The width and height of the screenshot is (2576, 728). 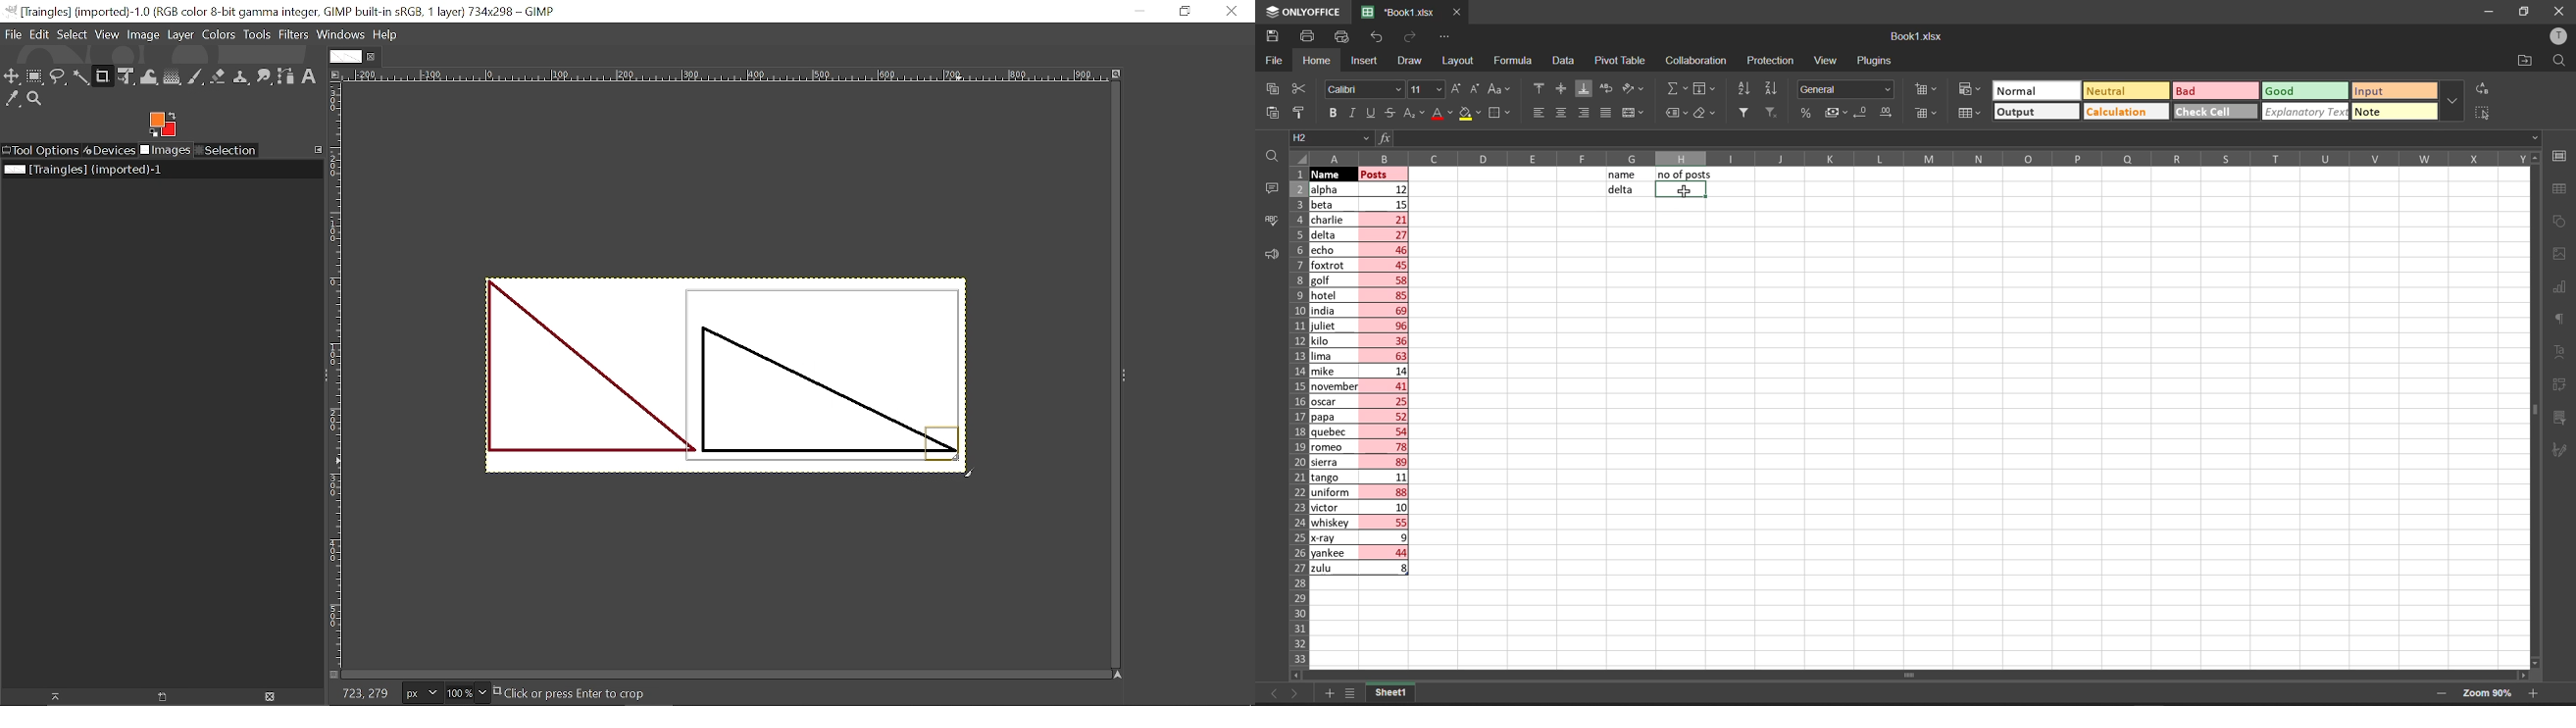 What do you see at coordinates (1395, 12) in the screenshot?
I see `'Book1.xlsx` at bounding box center [1395, 12].